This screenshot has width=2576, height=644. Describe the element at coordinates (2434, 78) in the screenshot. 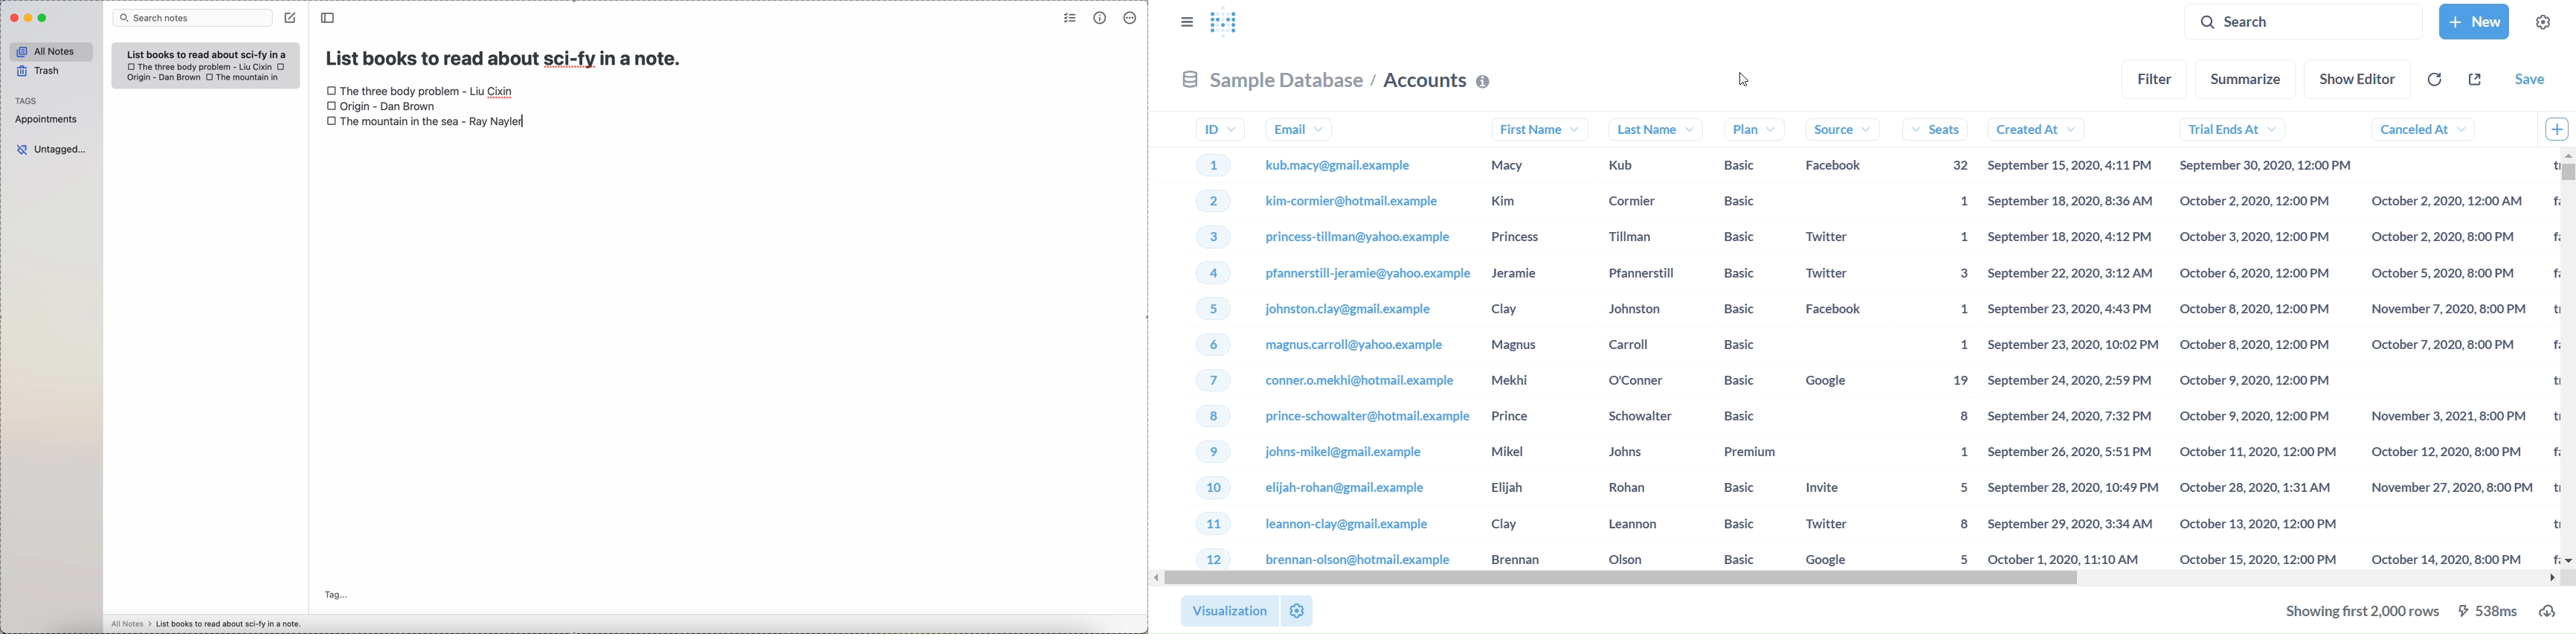

I see `referesh` at that location.